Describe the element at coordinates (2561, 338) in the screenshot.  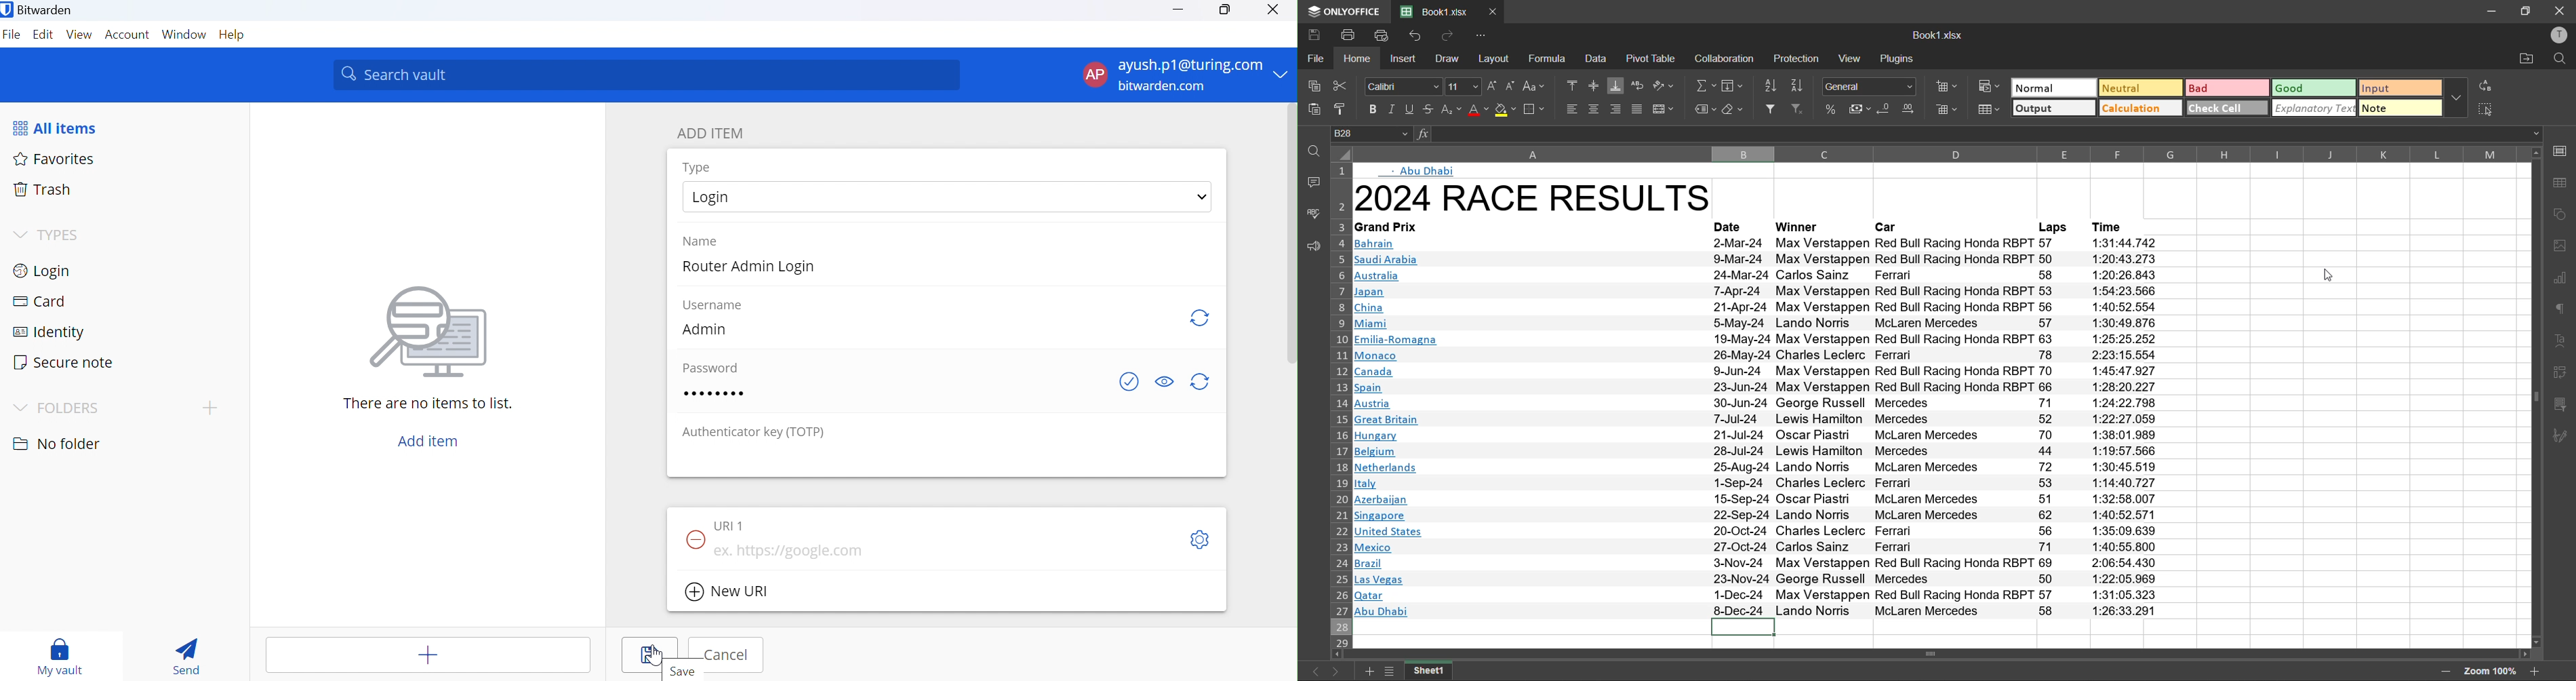
I see `text` at that location.